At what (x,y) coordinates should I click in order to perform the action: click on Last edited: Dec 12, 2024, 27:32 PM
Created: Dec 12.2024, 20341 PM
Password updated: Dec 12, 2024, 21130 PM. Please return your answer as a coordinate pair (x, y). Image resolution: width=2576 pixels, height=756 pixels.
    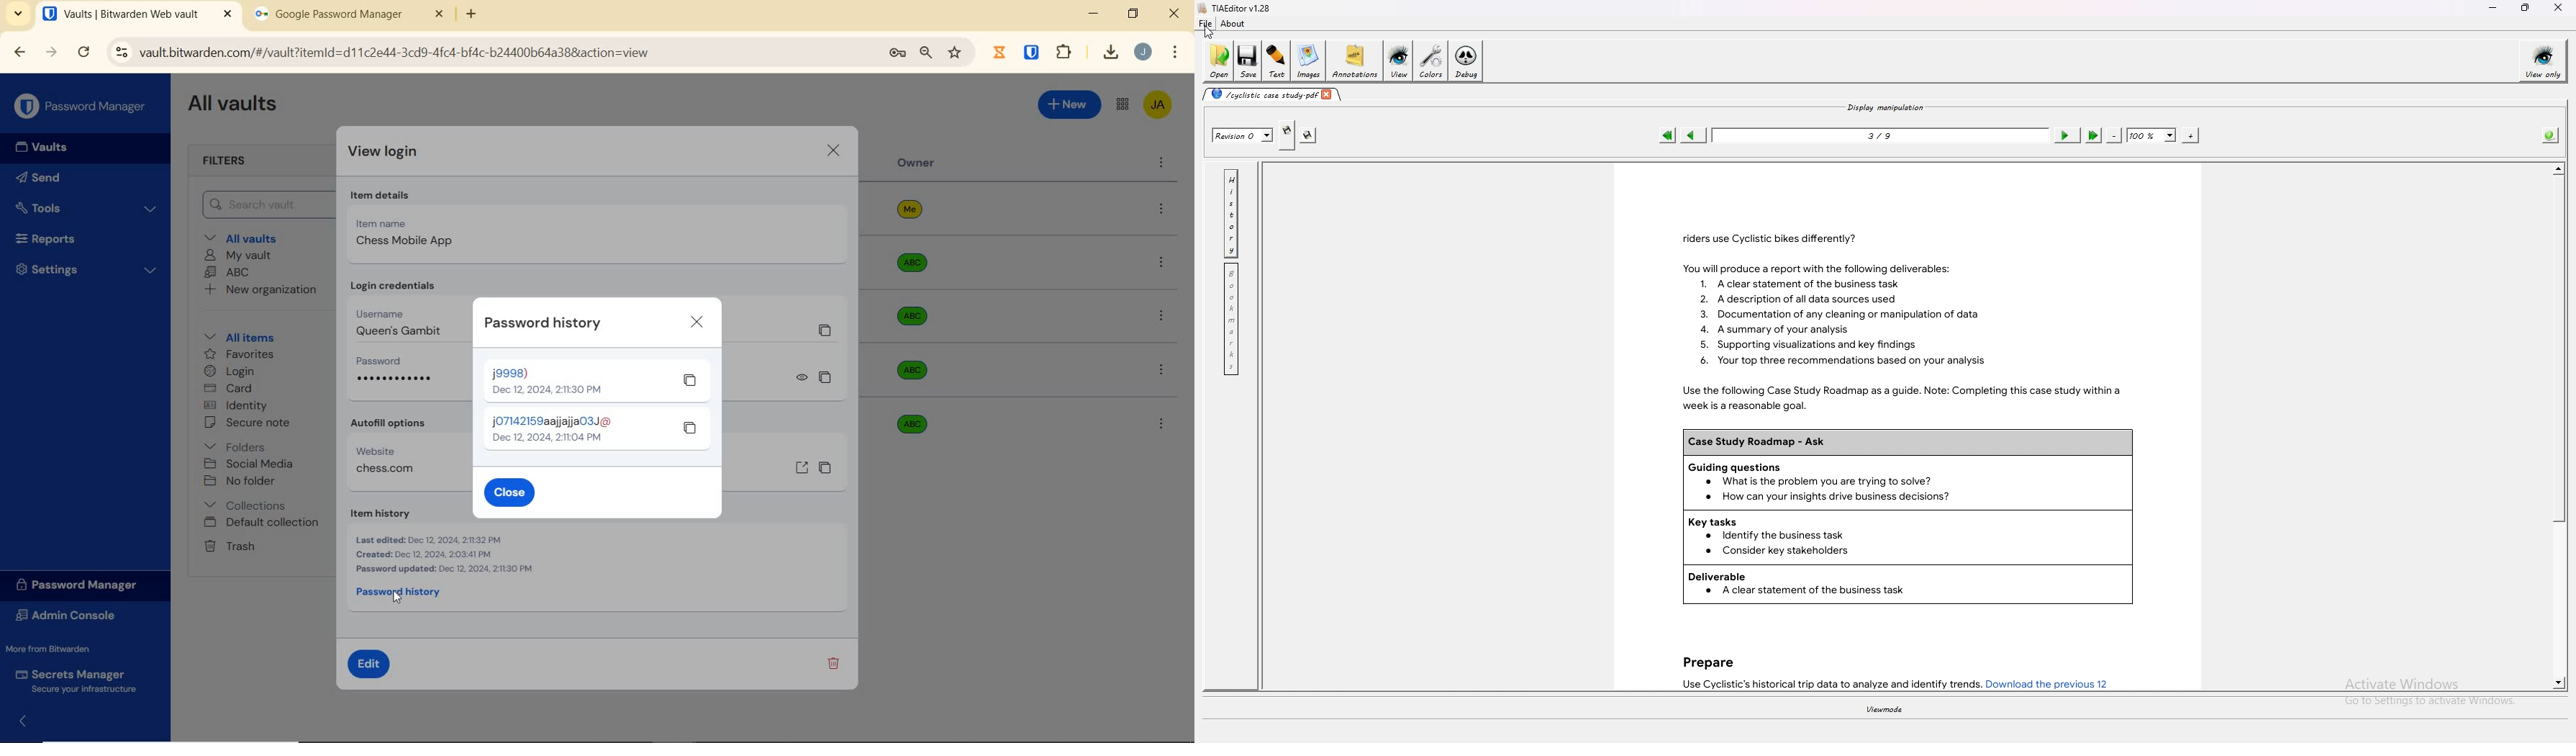
    Looking at the image, I should click on (445, 555).